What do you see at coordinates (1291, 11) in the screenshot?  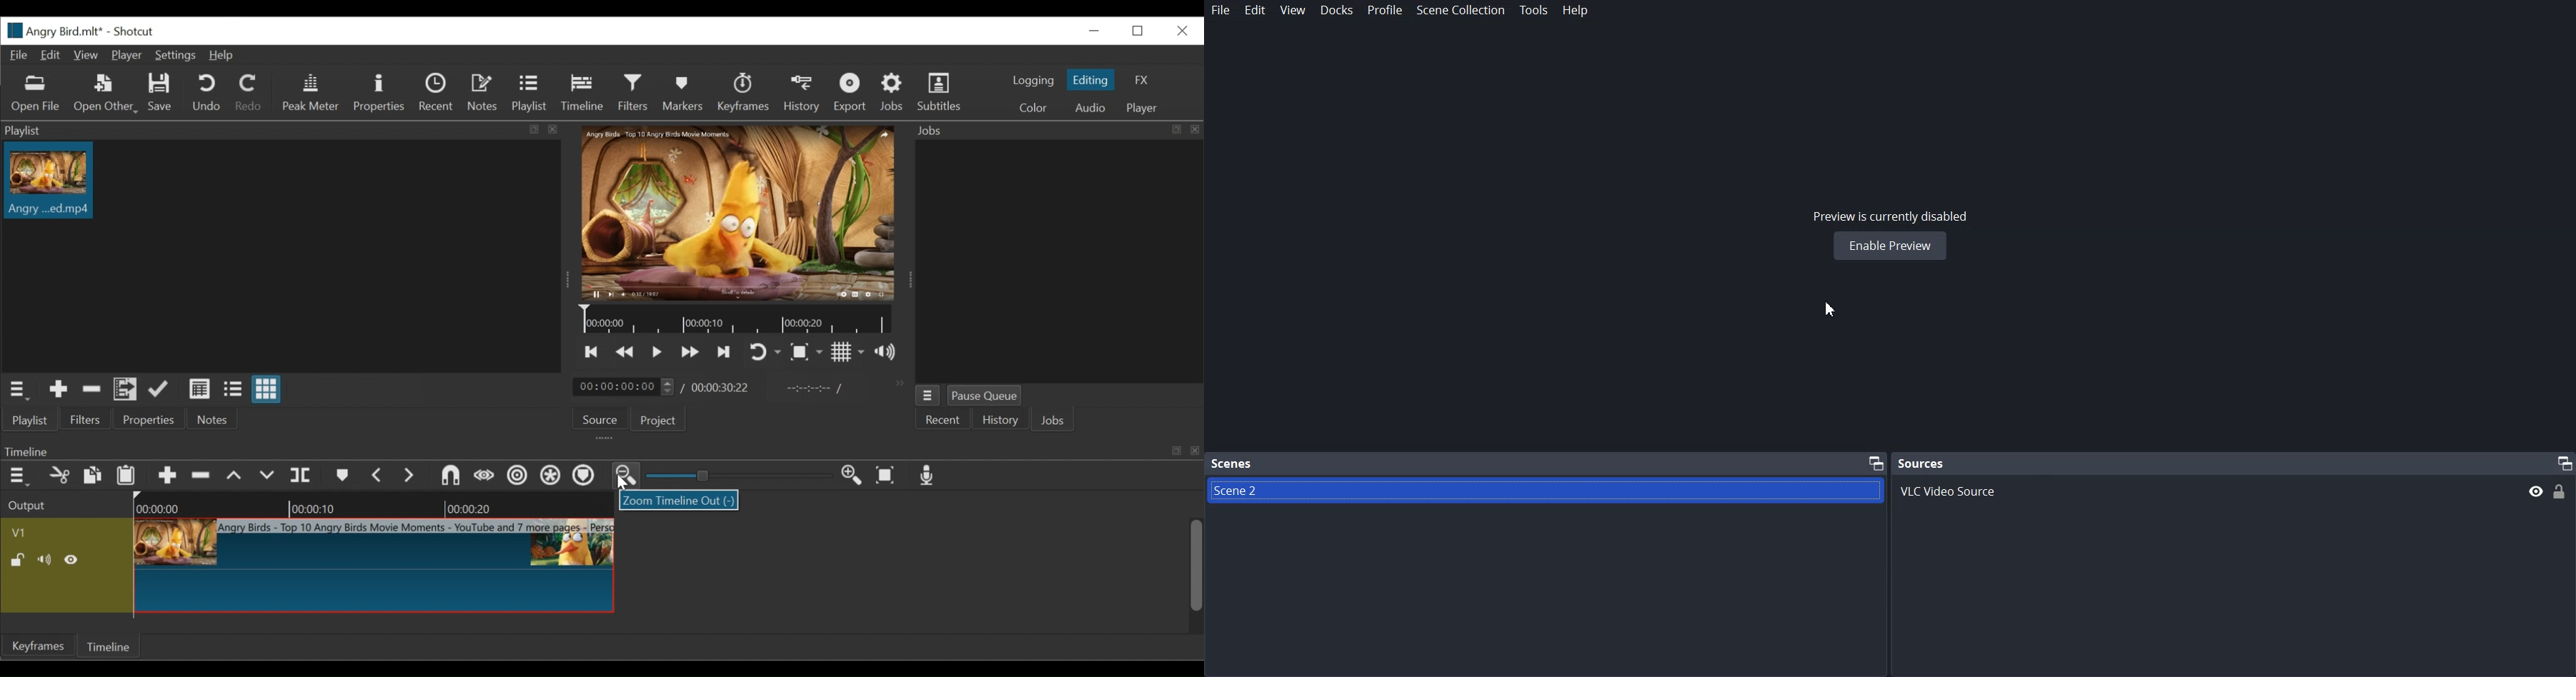 I see `View` at bounding box center [1291, 11].